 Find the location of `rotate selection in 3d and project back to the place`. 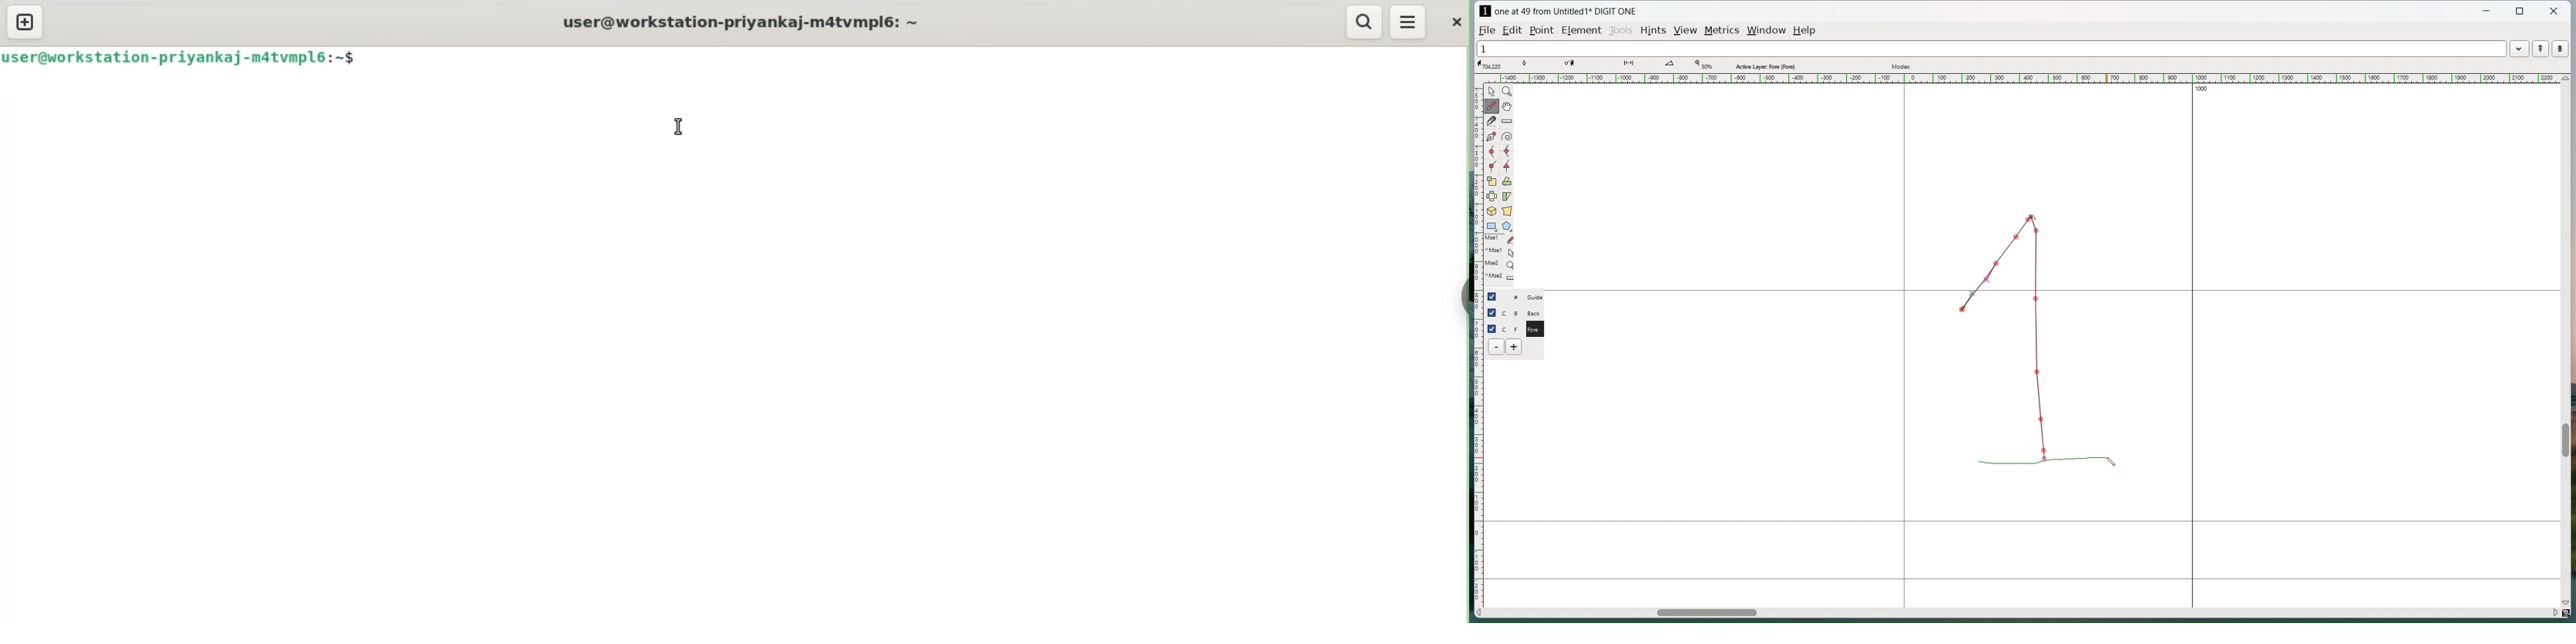

rotate selection in 3d and project back to the place is located at coordinates (1492, 211).